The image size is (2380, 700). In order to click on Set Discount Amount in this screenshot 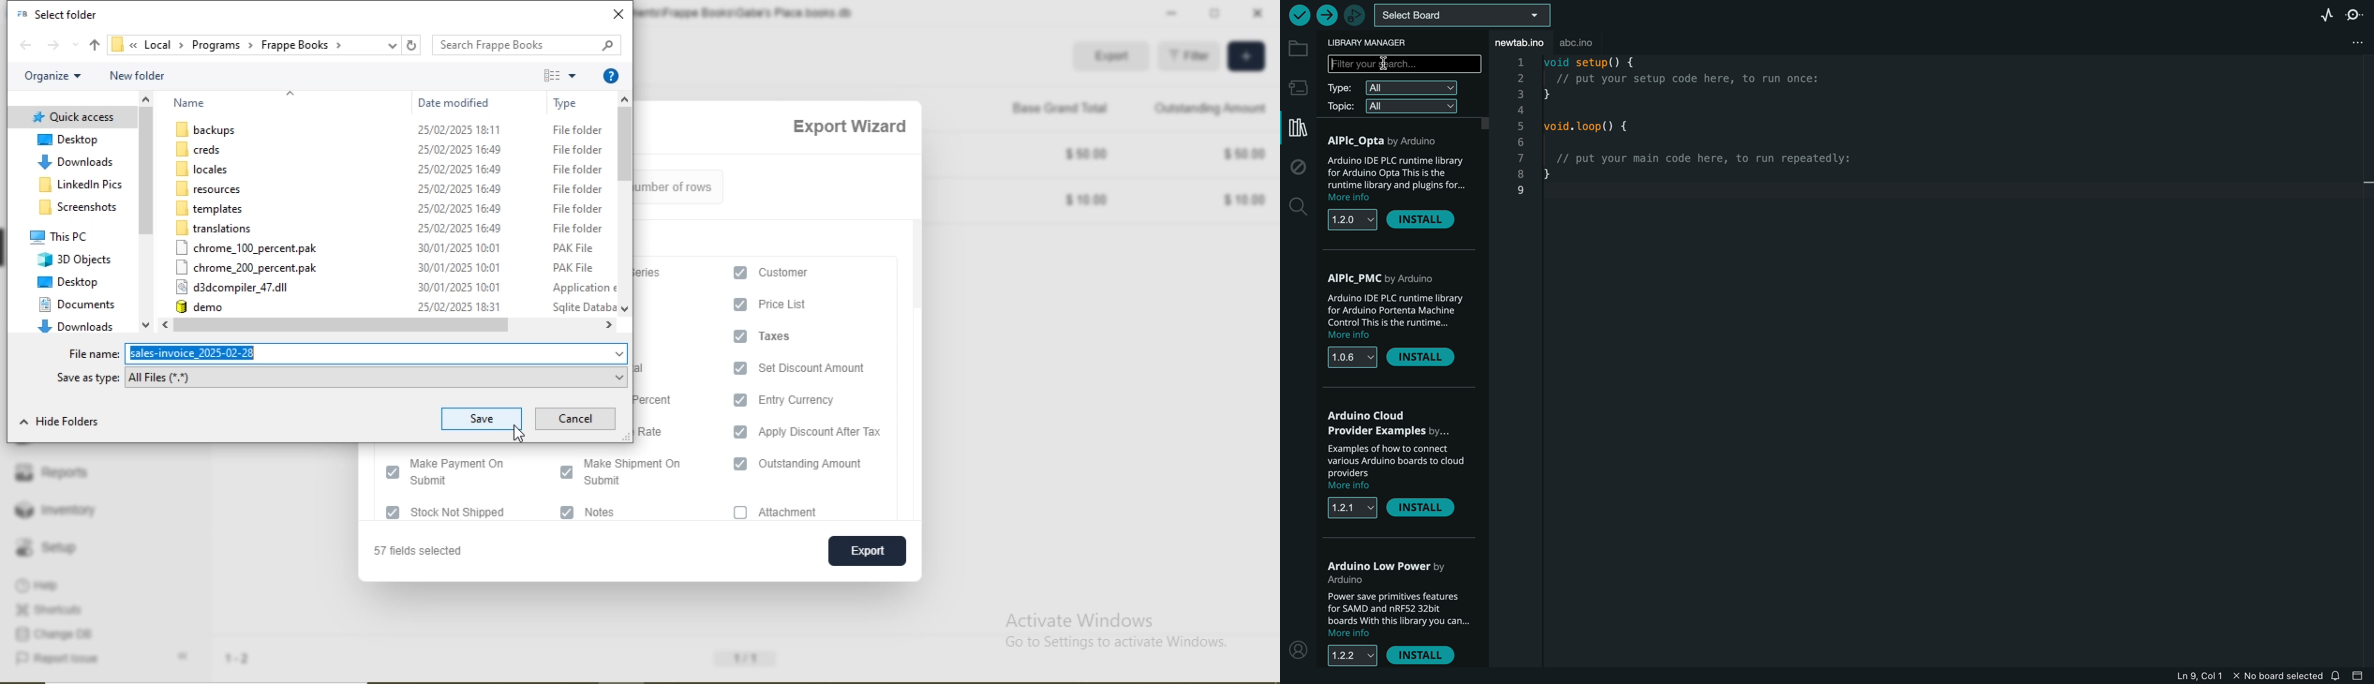, I will do `click(824, 367)`.